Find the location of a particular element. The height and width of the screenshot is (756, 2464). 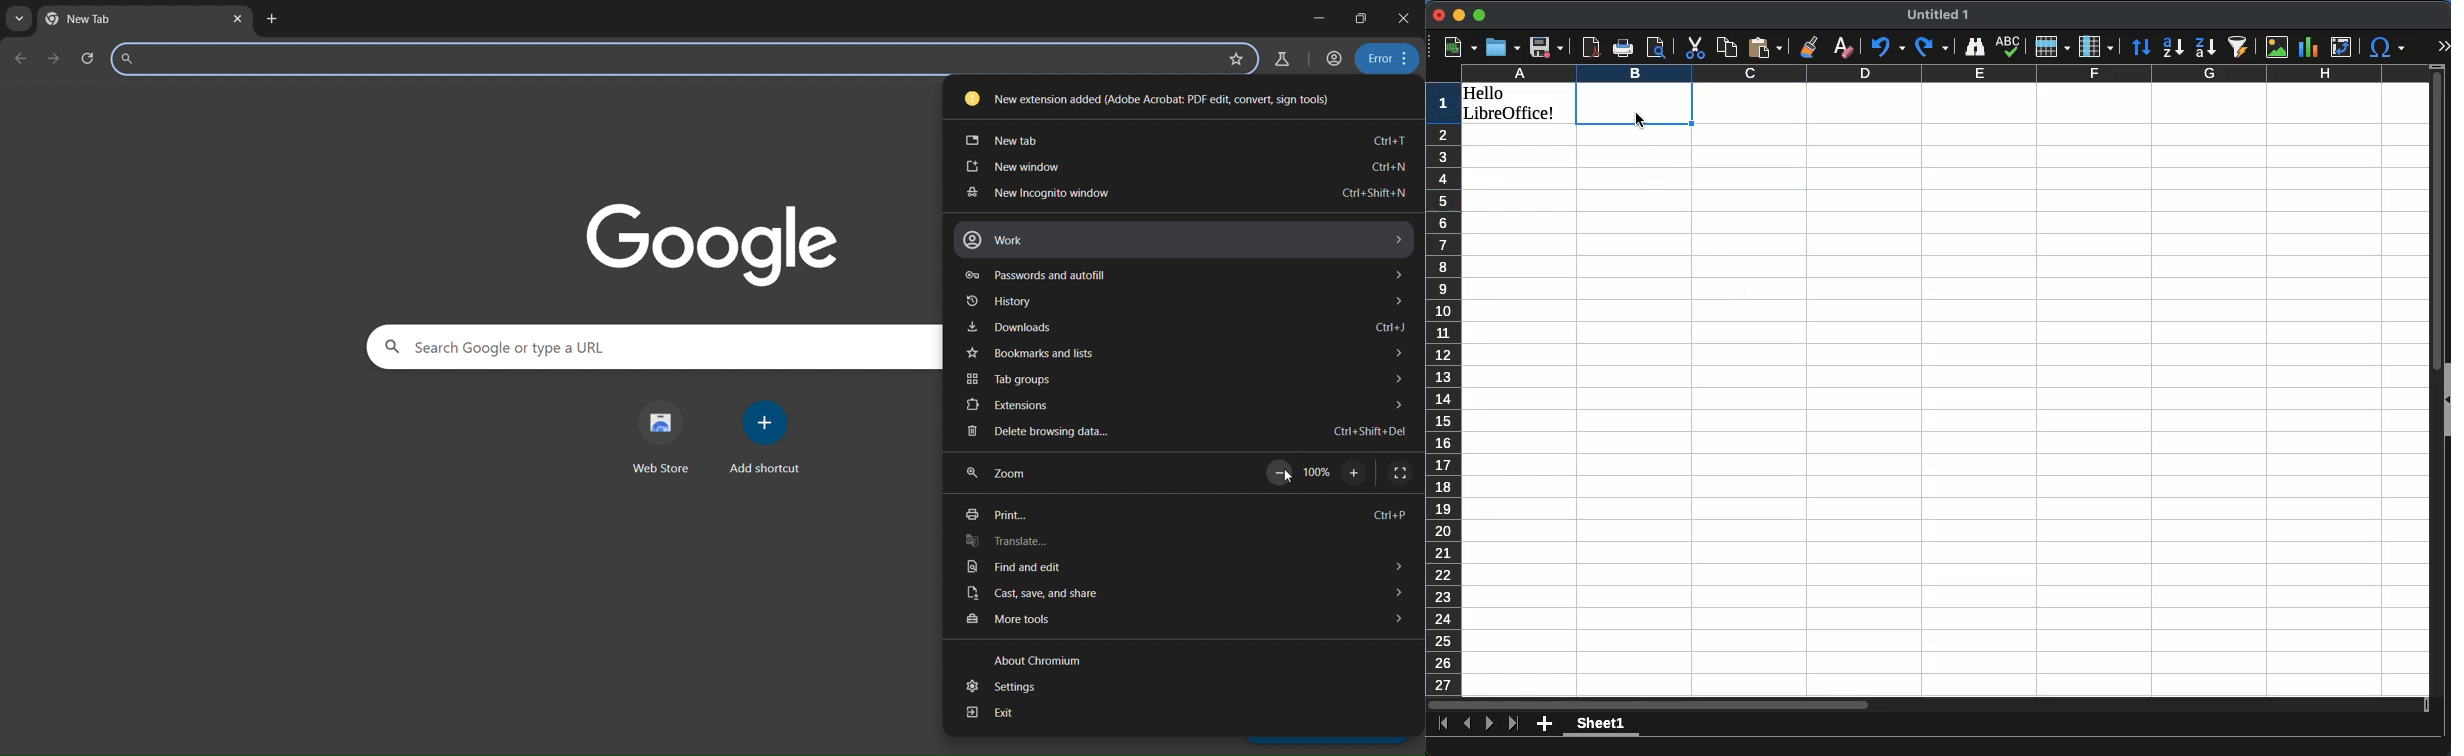

cast, save and share is located at coordinates (1182, 595).